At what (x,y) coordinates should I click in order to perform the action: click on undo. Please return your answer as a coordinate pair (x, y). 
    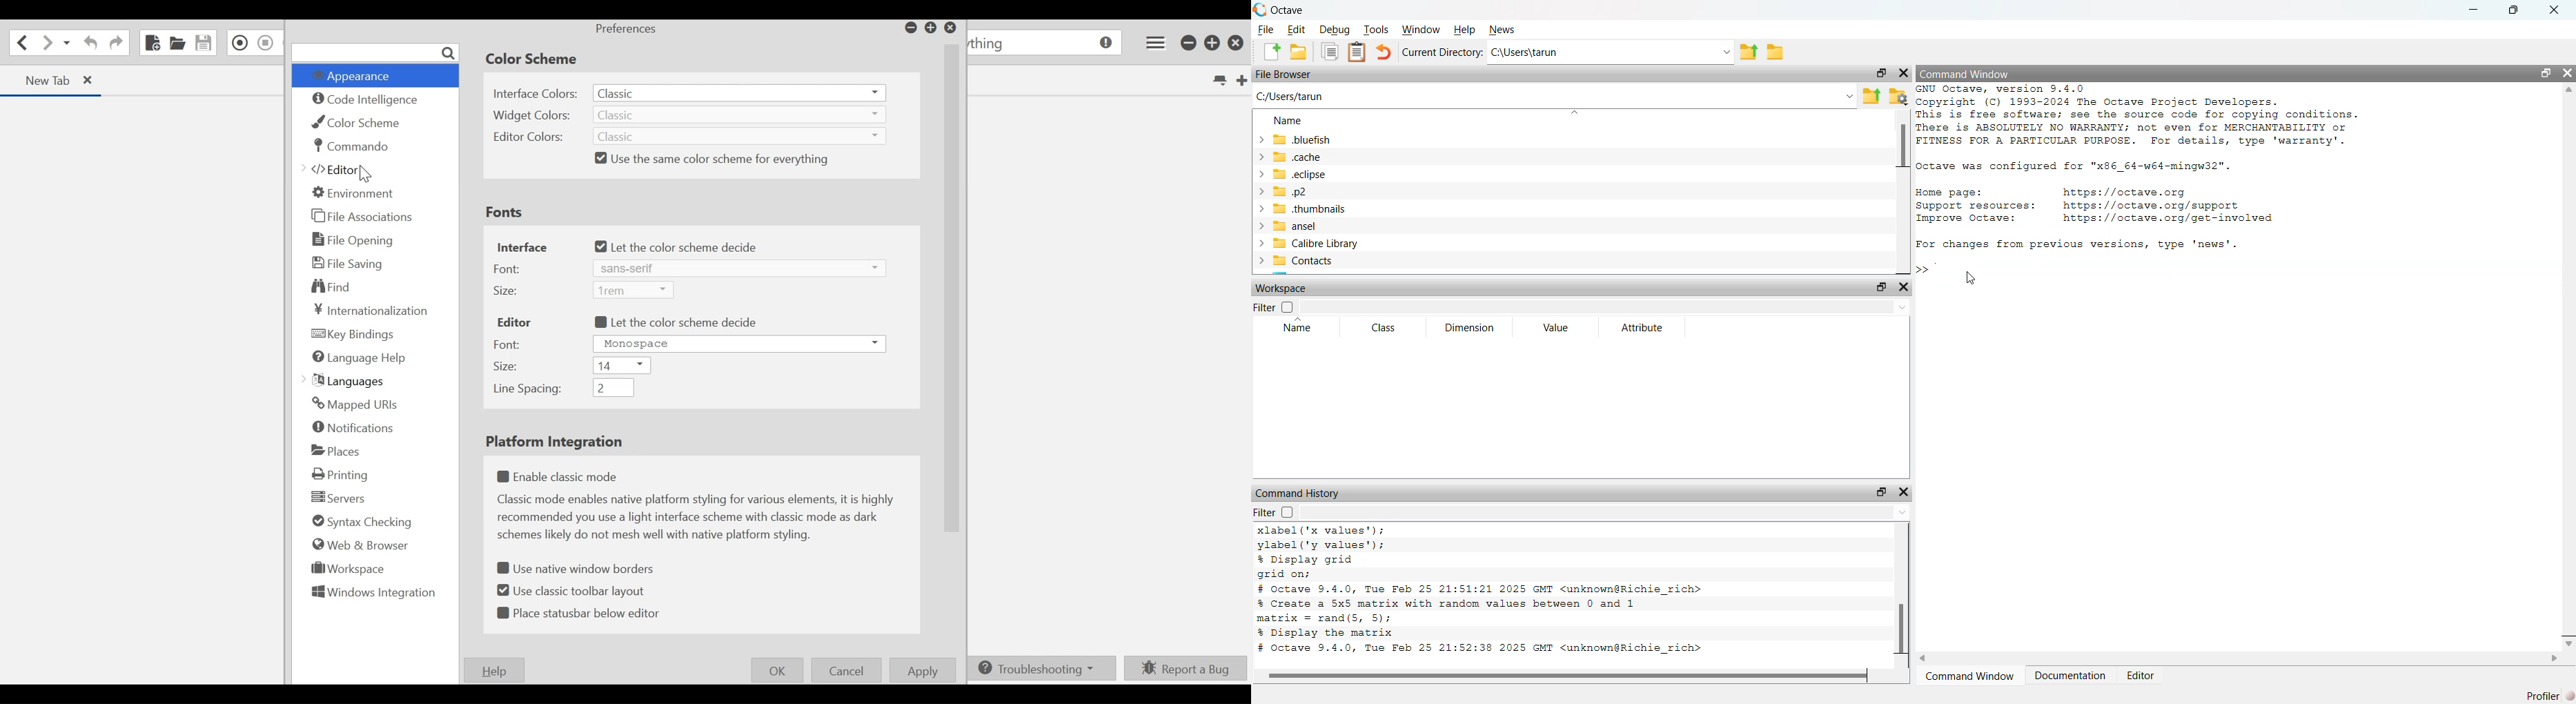
    Looking at the image, I should click on (1384, 51).